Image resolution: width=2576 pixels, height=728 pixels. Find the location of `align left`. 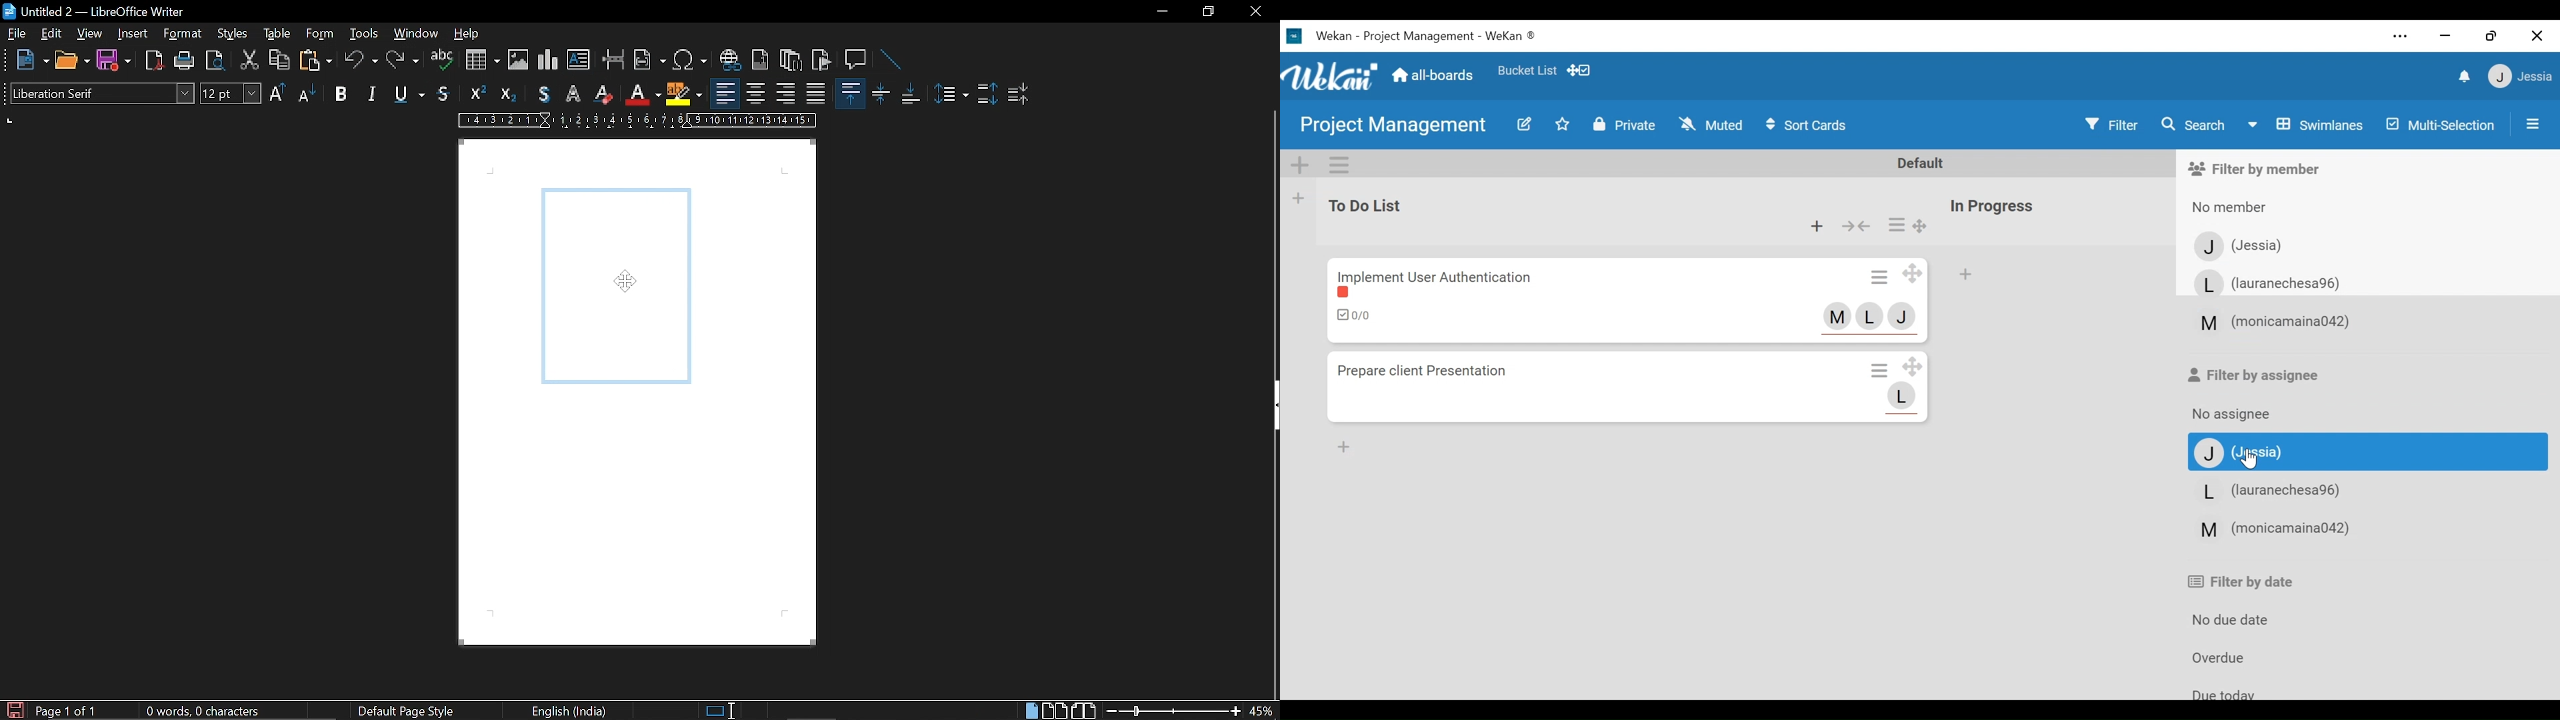

align left is located at coordinates (726, 94).